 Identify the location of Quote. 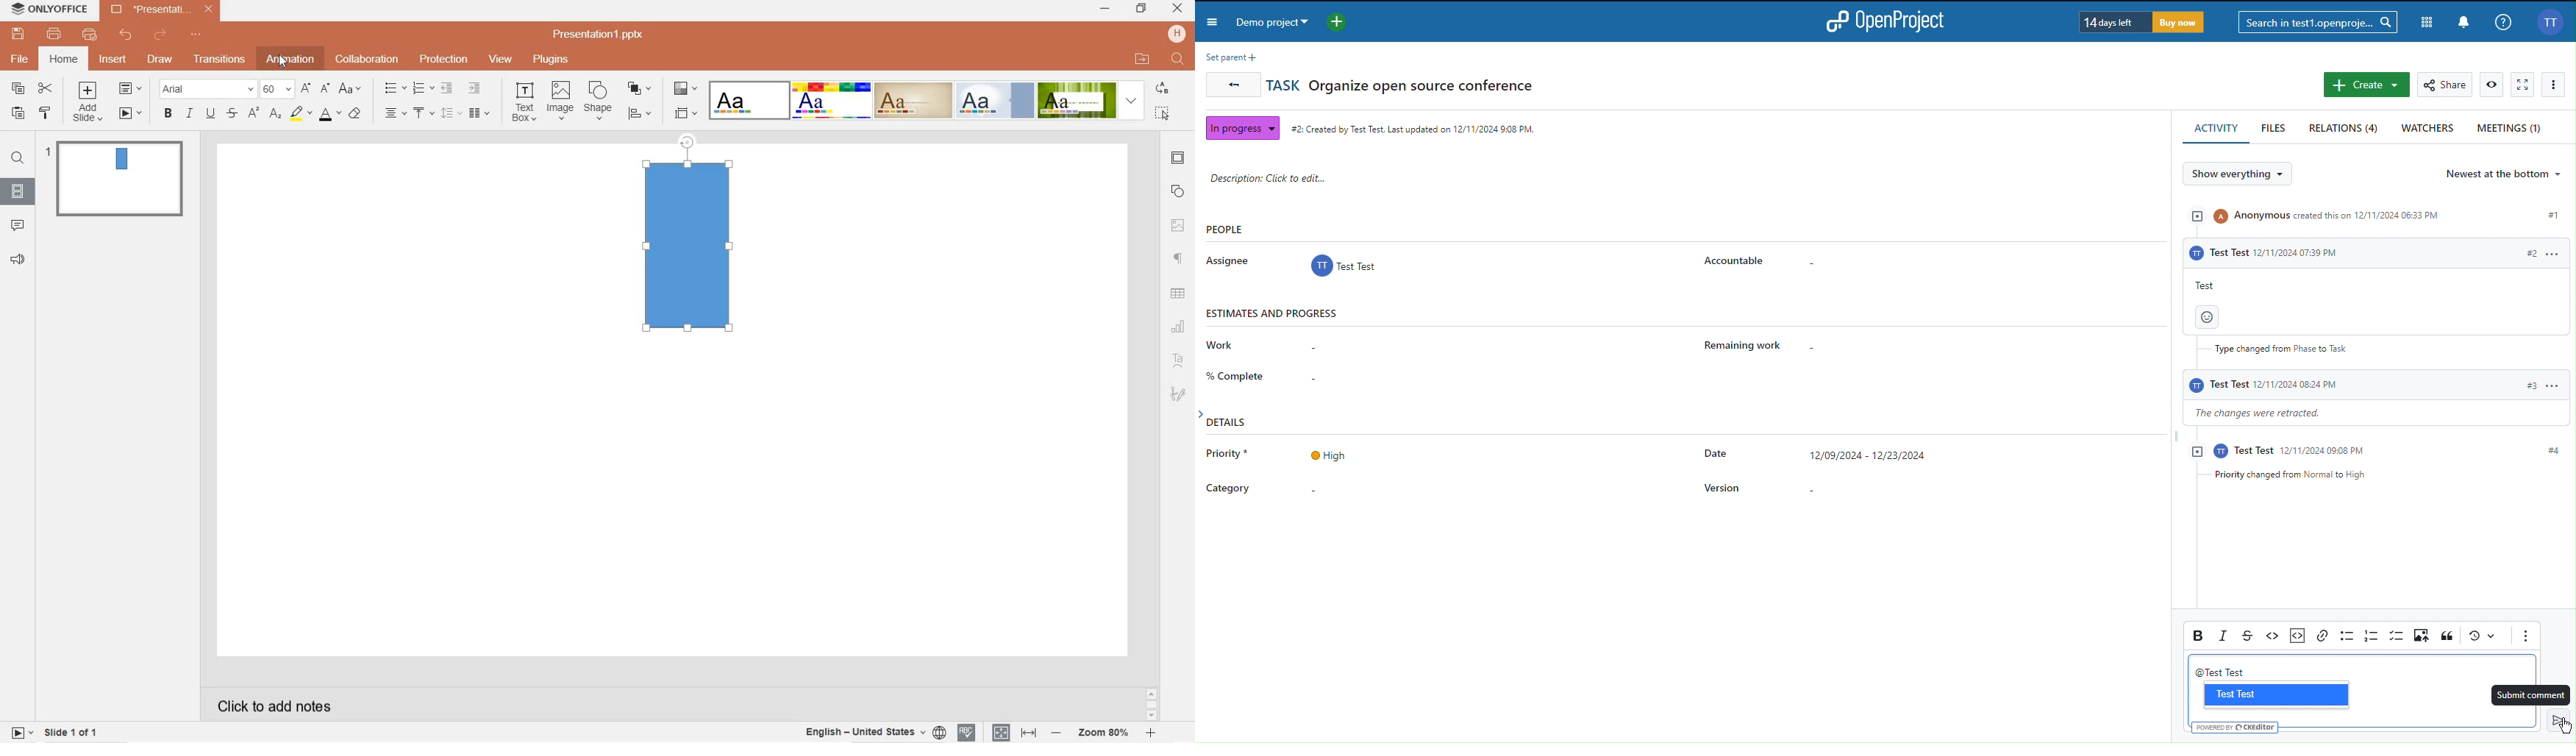
(2447, 636).